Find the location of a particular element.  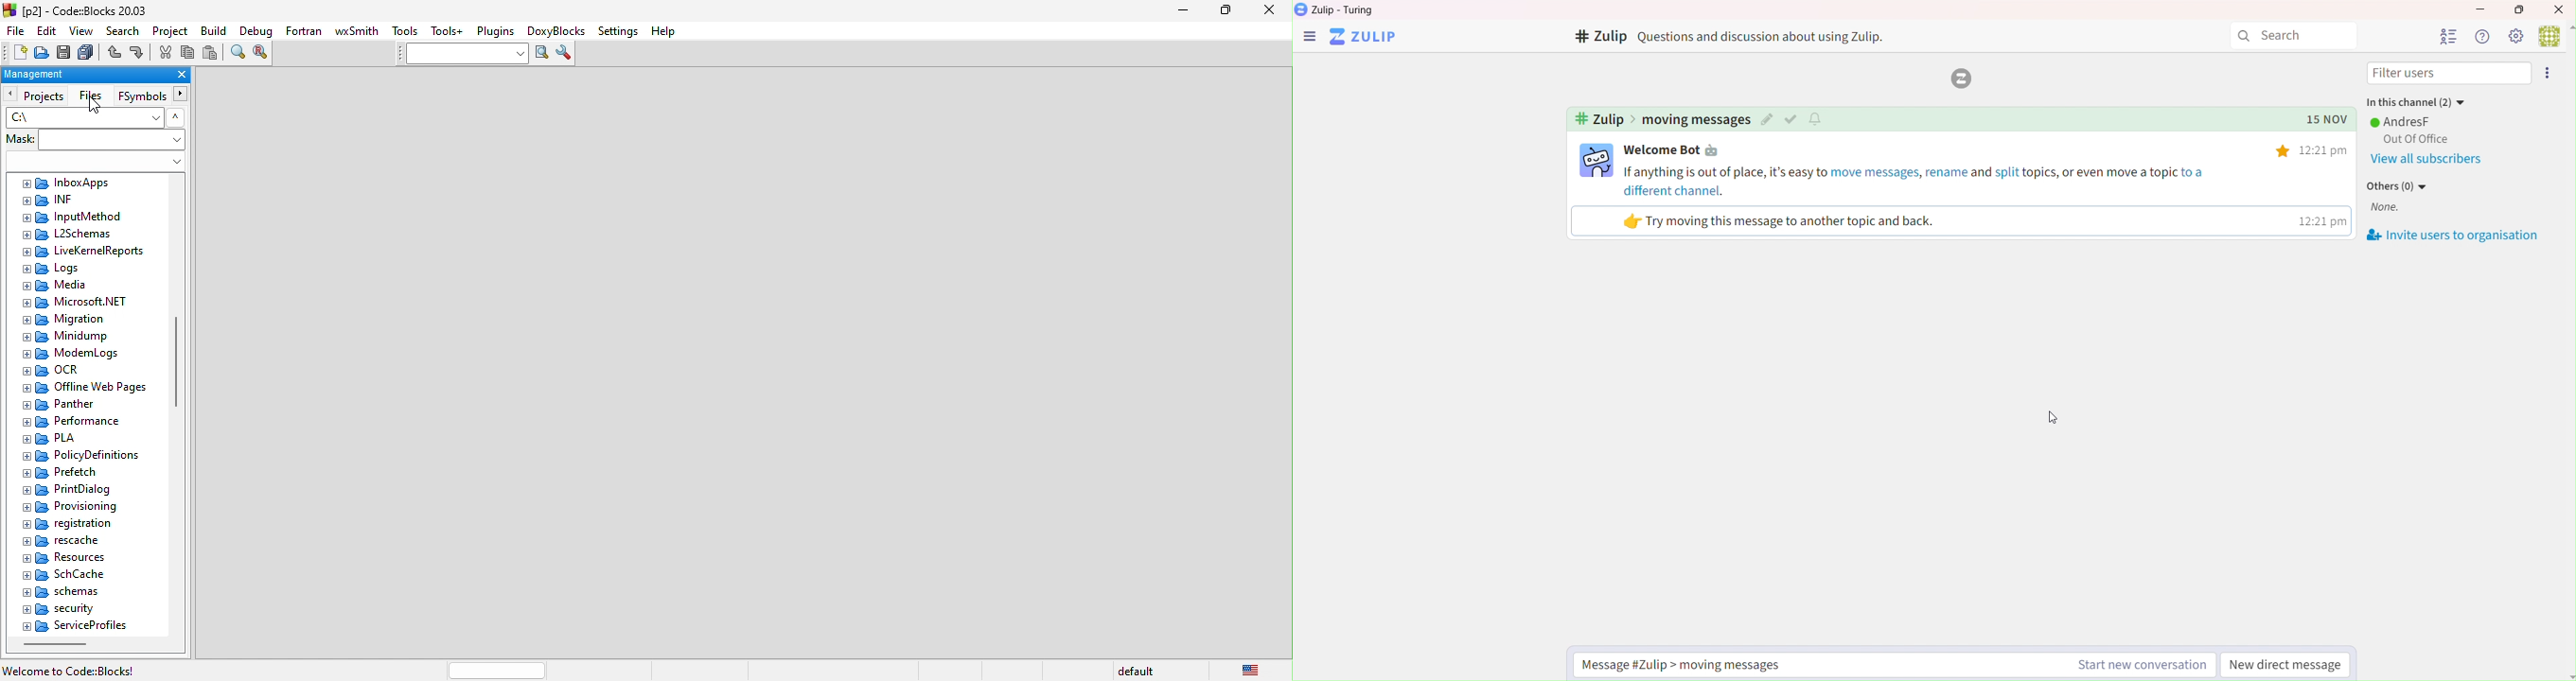

fsymbols is located at coordinates (152, 95).